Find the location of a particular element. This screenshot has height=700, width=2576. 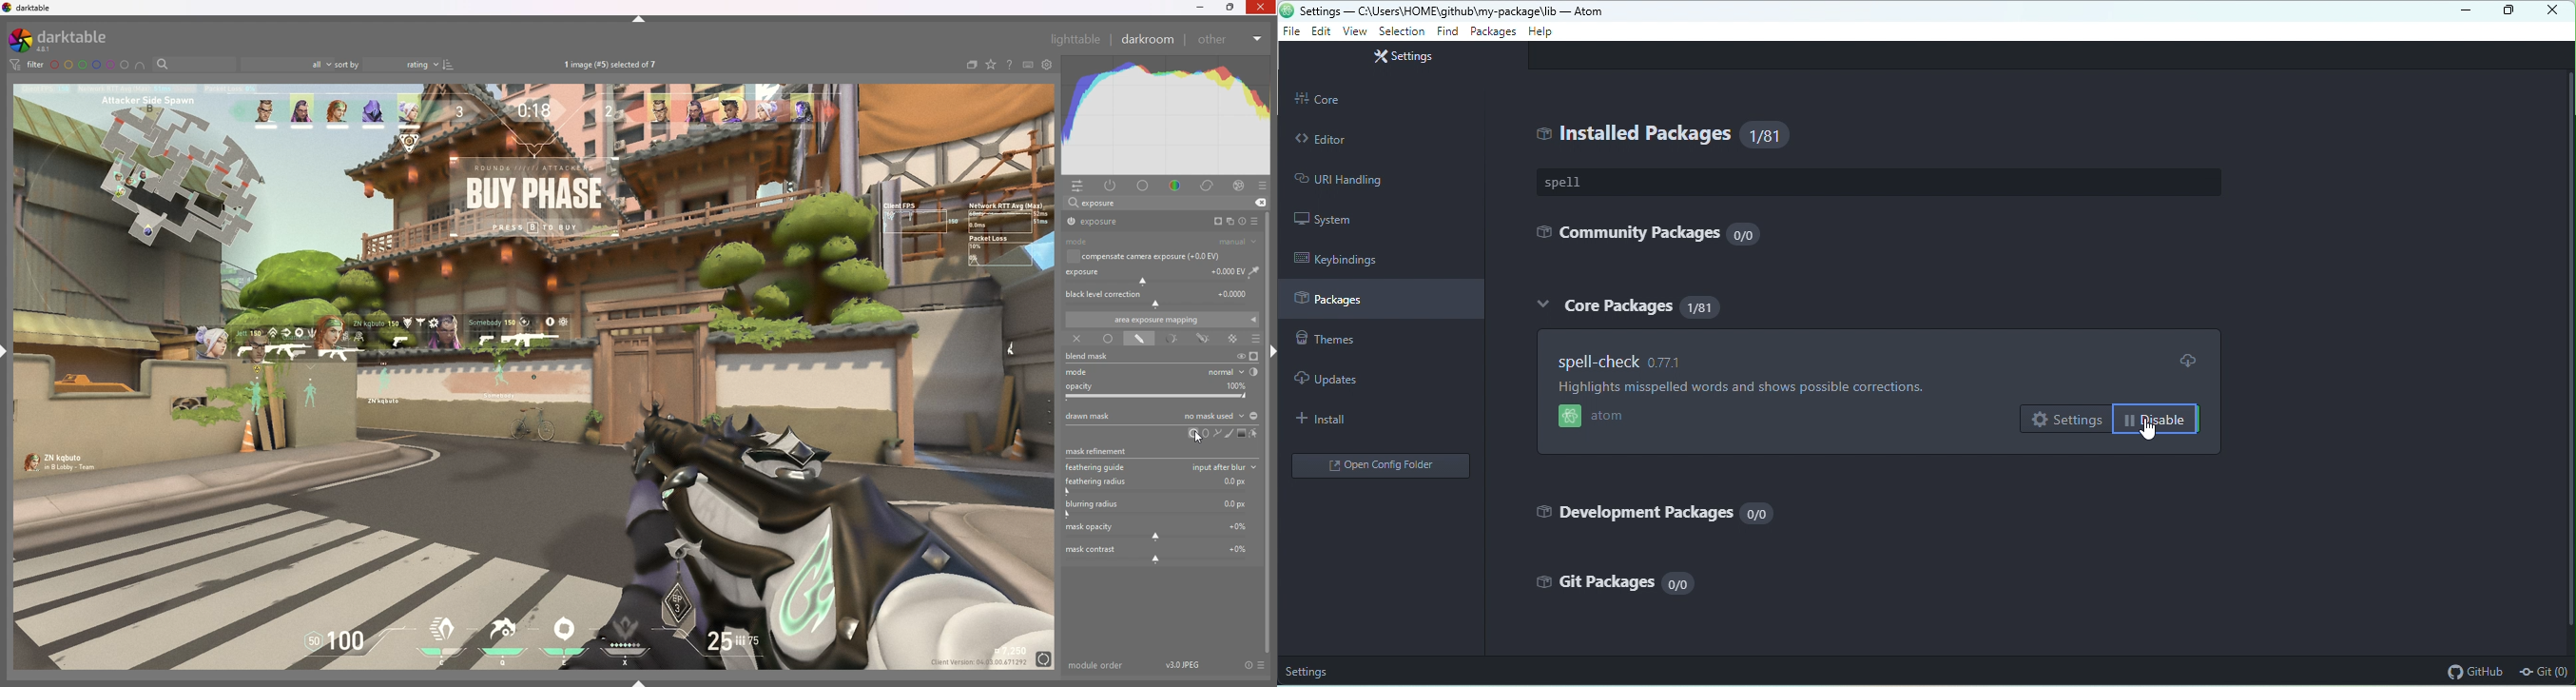

core is located at coordinates (1384, 100).